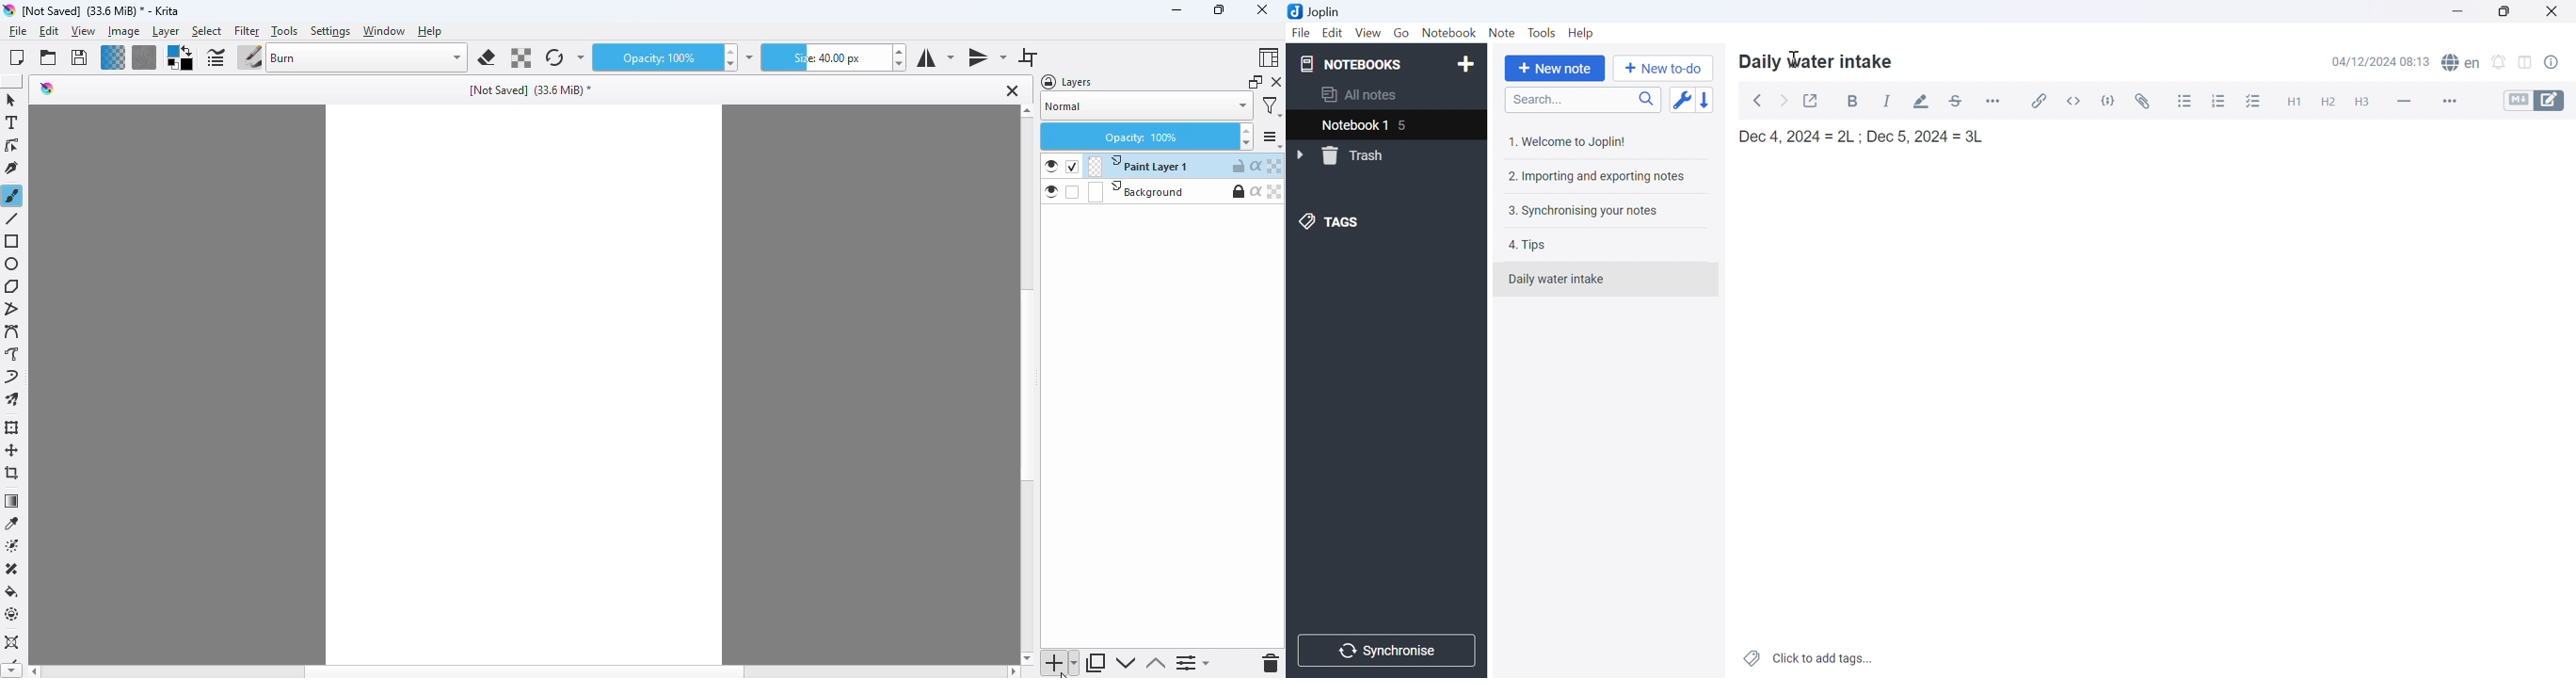 The image size is (2576, 700). I want to click on resize, so click(1217, 9).